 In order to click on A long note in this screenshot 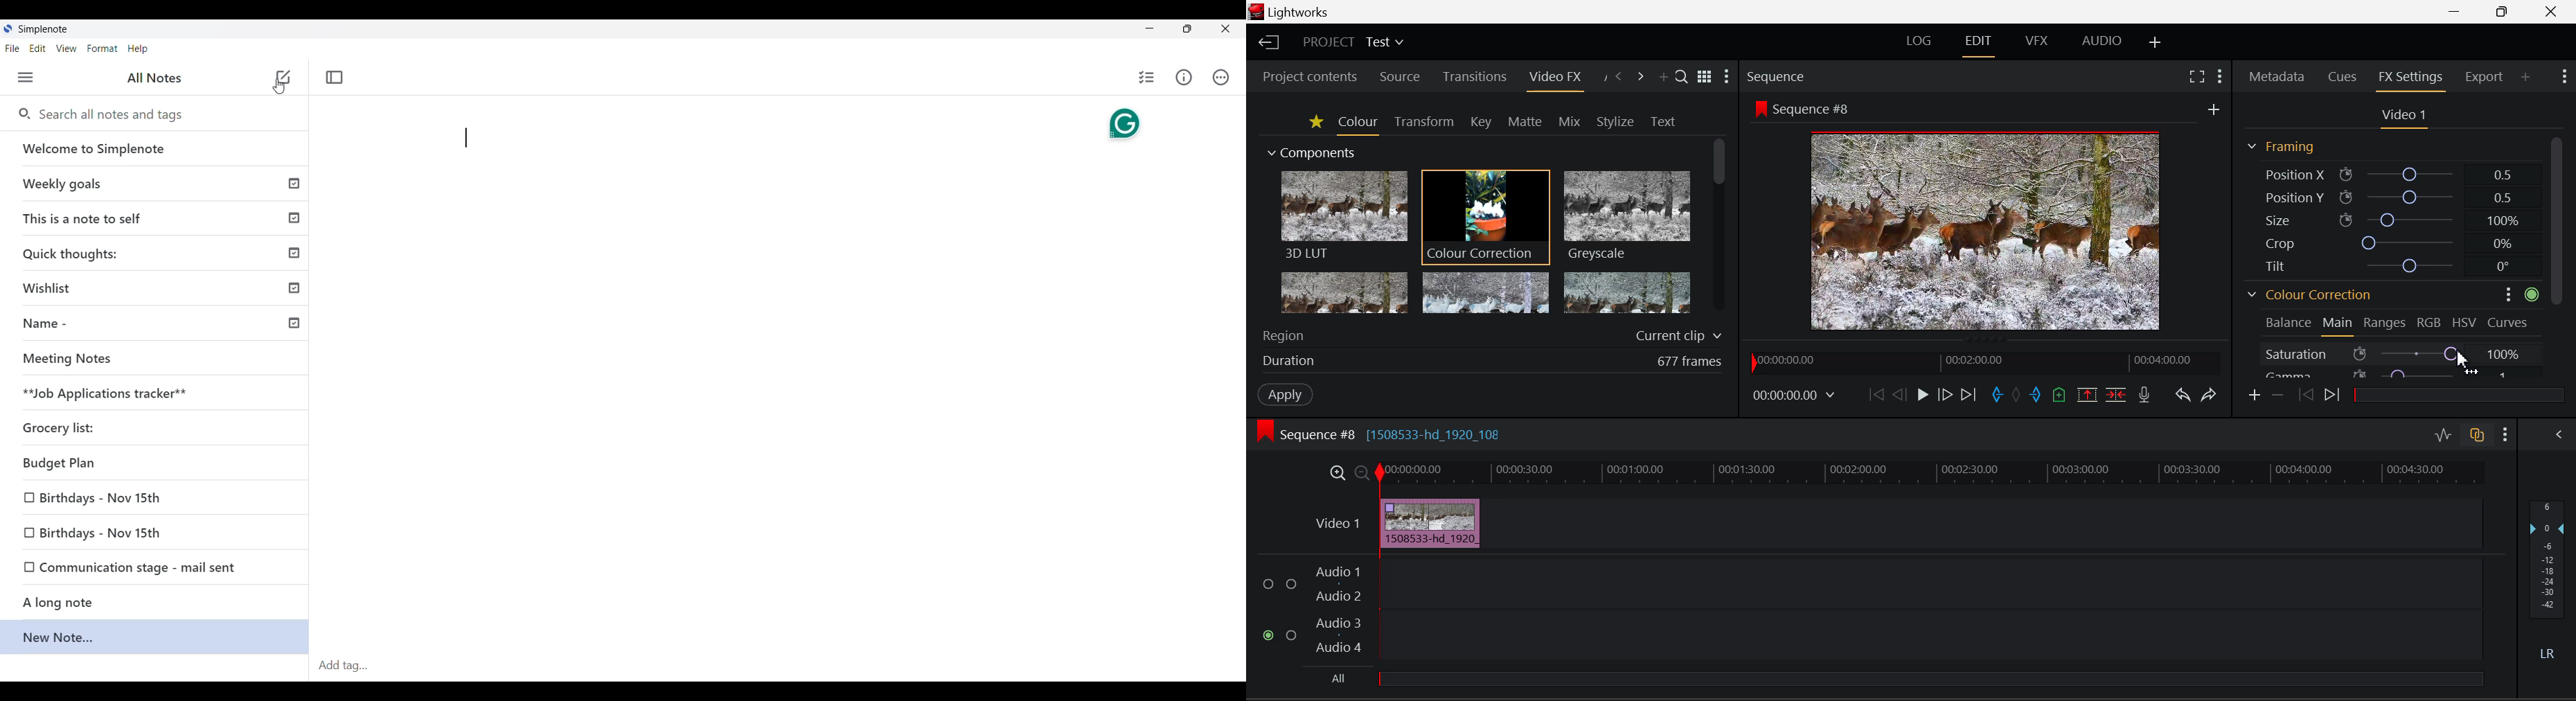, I will do `click(154, 602)`.